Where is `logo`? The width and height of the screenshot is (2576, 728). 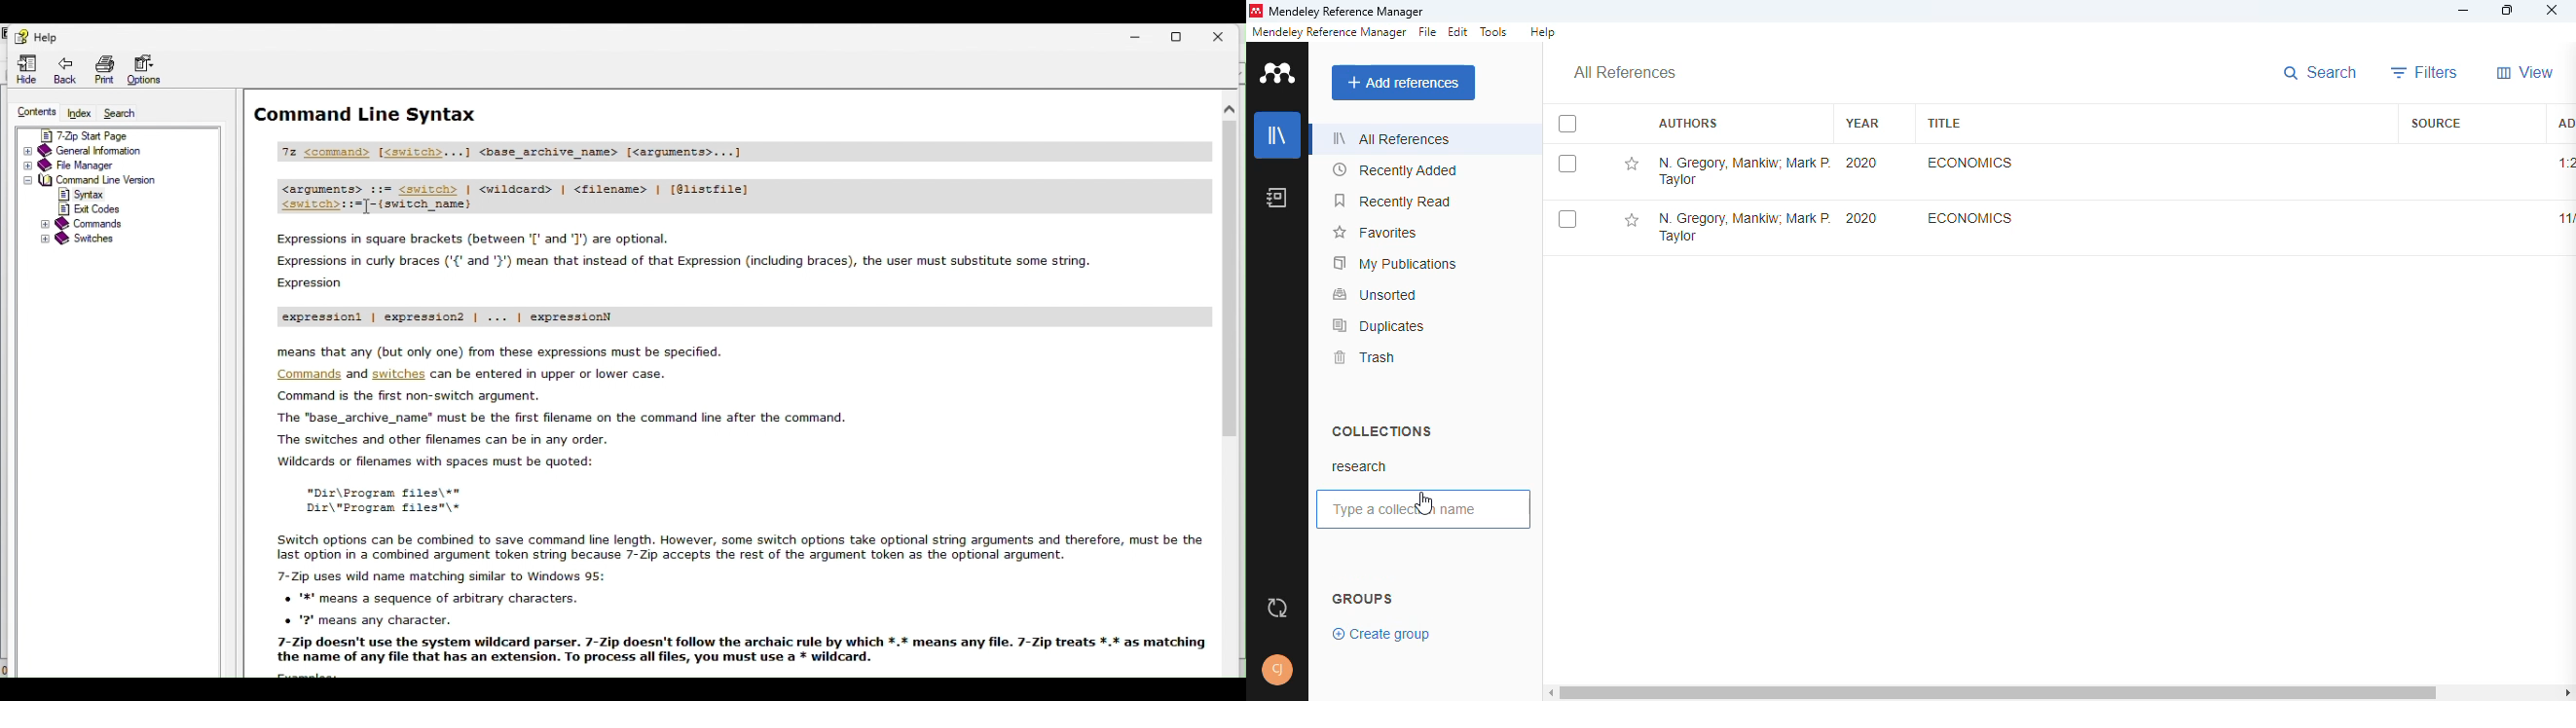 logo is located at coordinates (1279, 72).